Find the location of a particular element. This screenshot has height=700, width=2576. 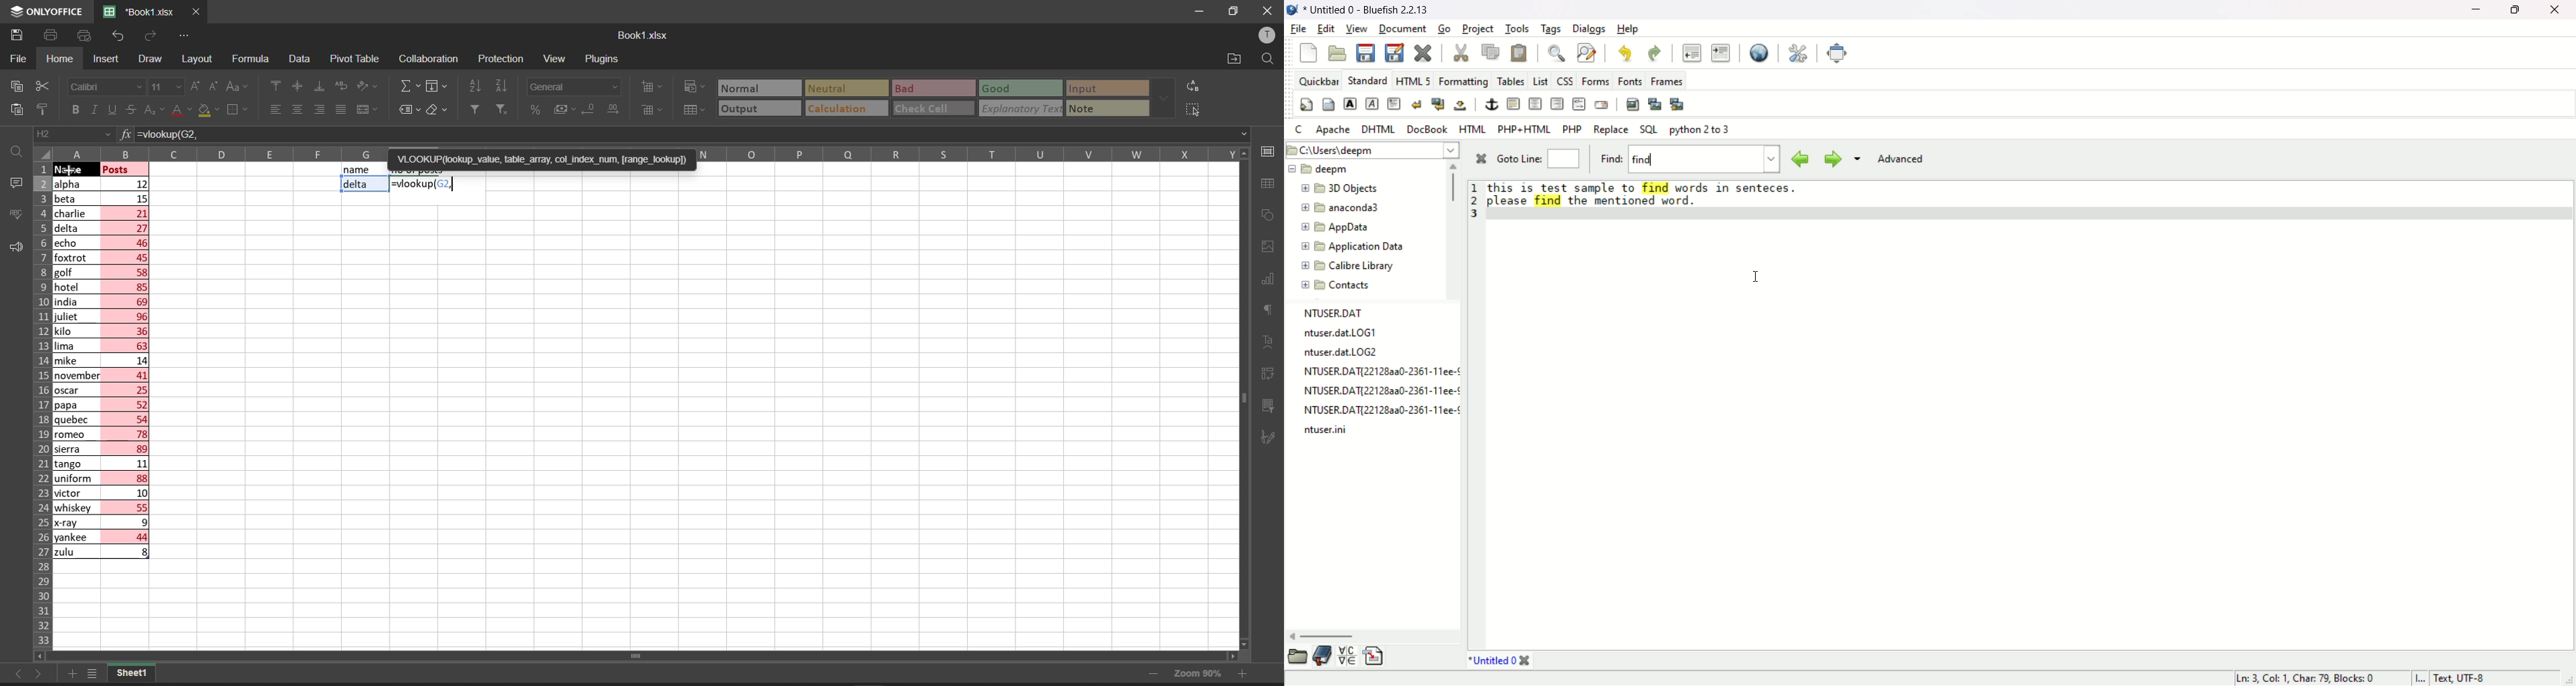

cursor is located at coordinates (1758, 274).